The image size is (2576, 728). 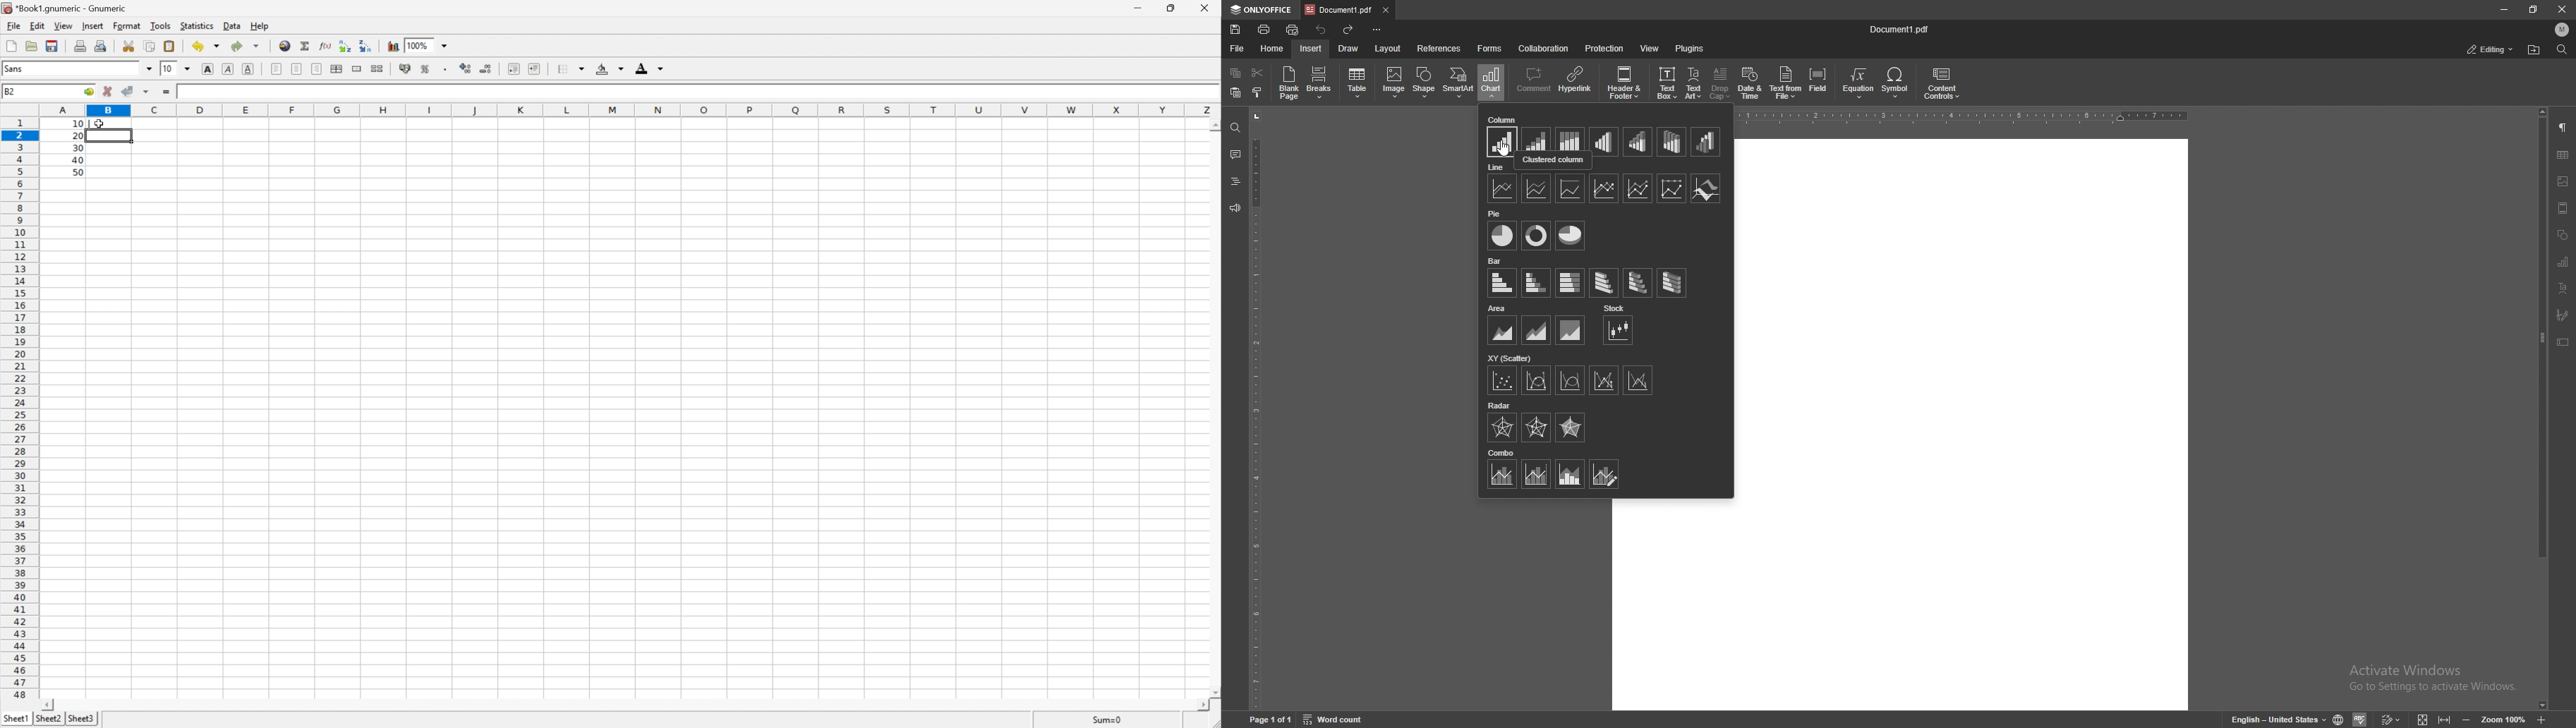 What do you see at coordinates (286, 46) in the screenshot?
I see `Insert a hyperlink` at bounding box center [286, 46].